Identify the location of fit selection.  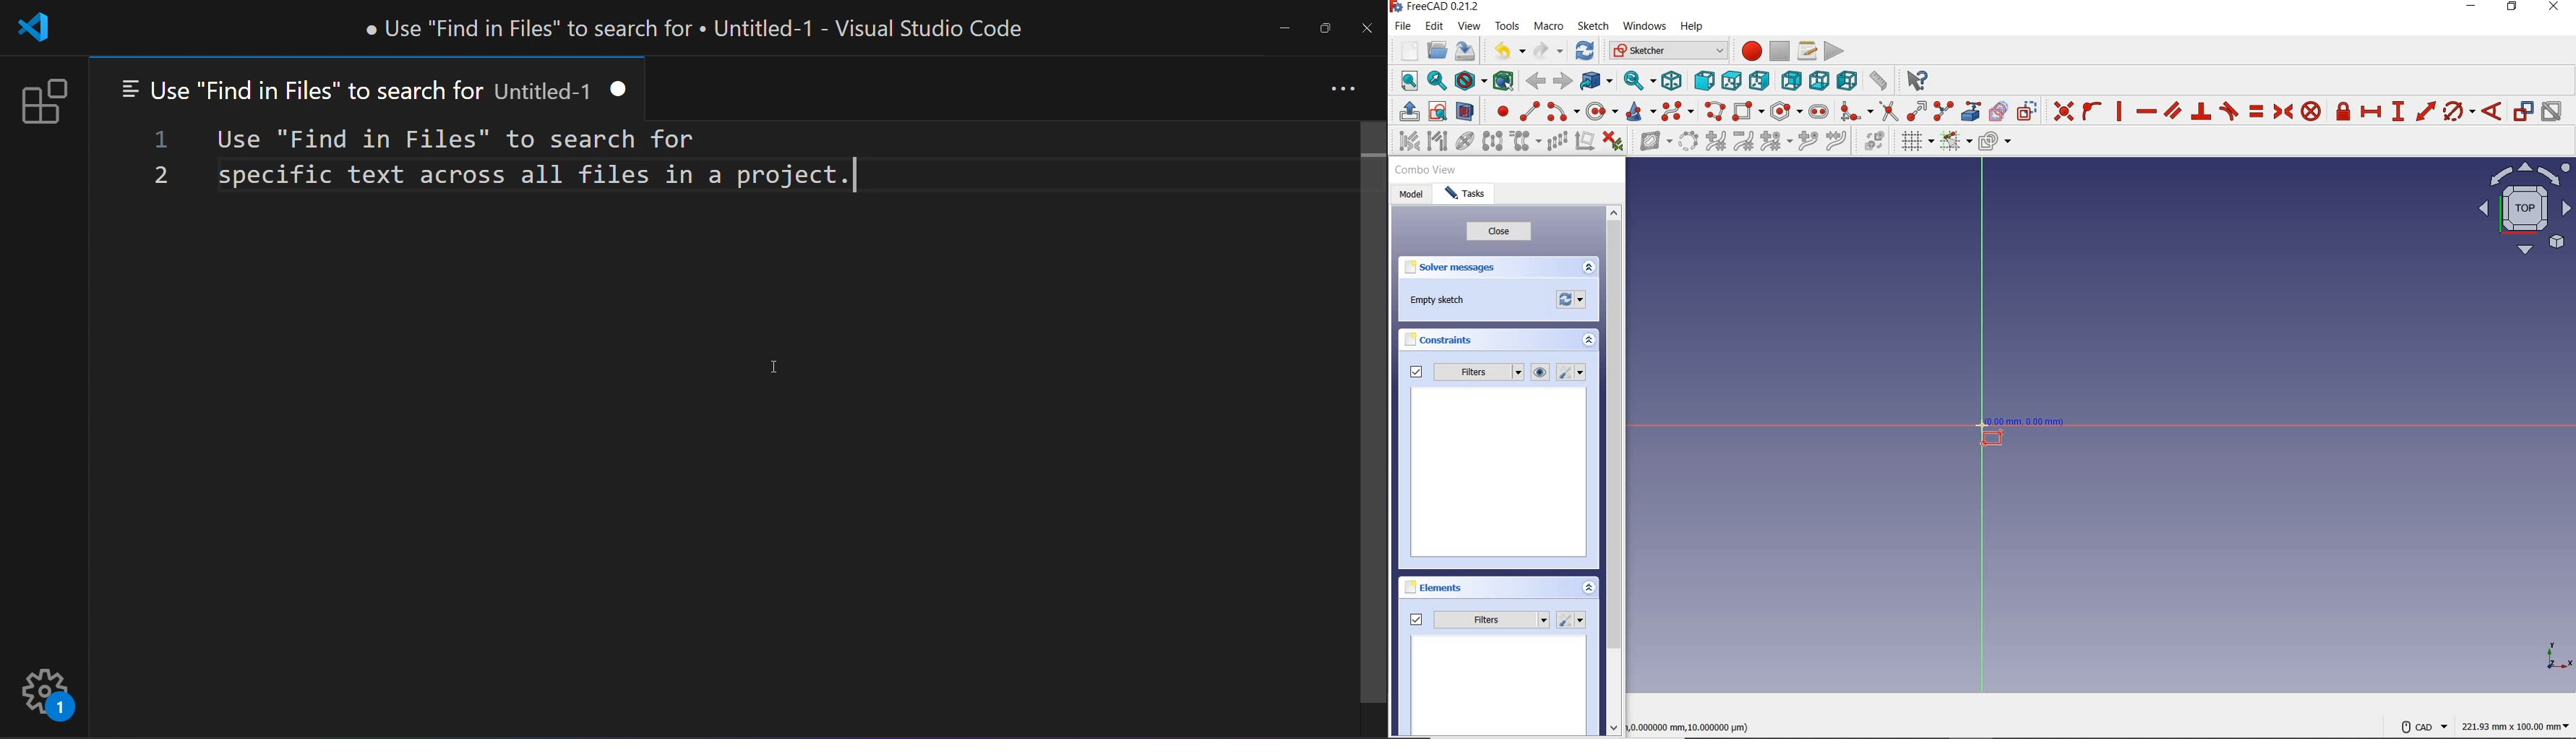
(1436, 81).